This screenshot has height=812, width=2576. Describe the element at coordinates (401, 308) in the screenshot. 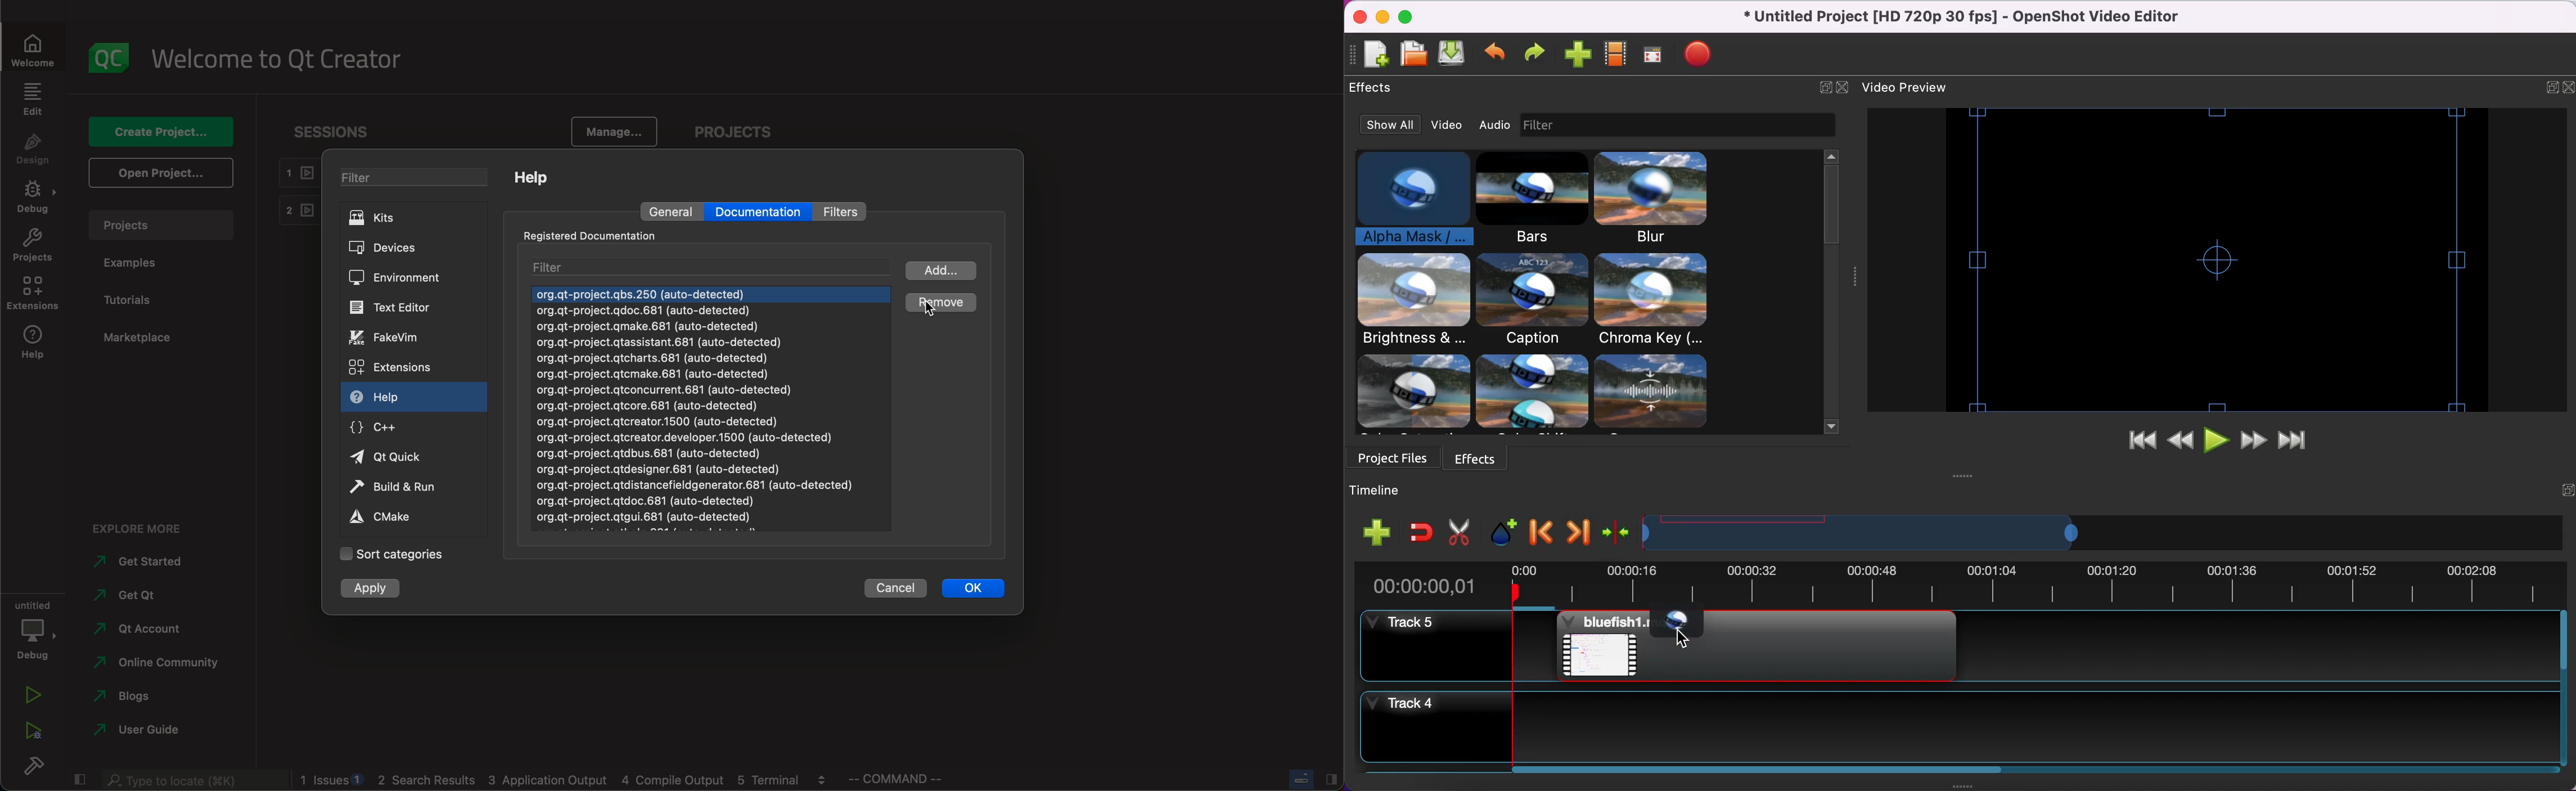

I see `text` at that location.